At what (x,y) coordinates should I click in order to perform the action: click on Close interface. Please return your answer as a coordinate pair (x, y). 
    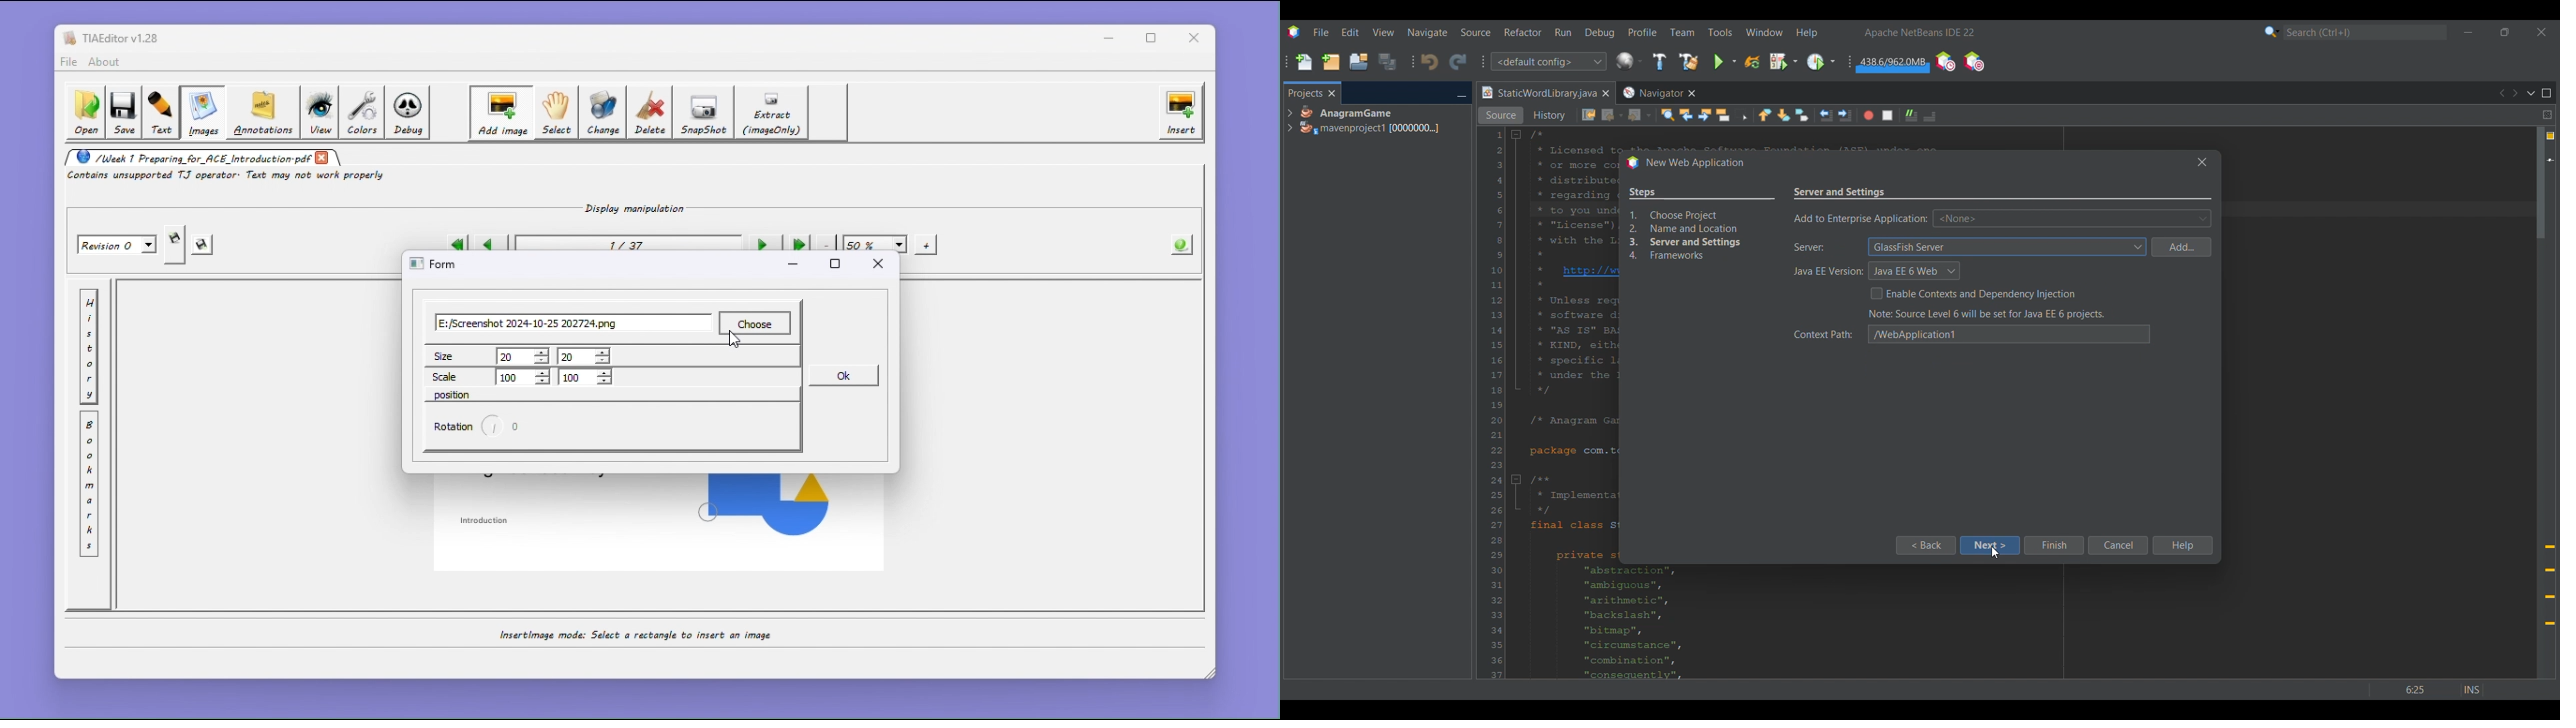
    Looking at the image, I should click on (2541, 32).